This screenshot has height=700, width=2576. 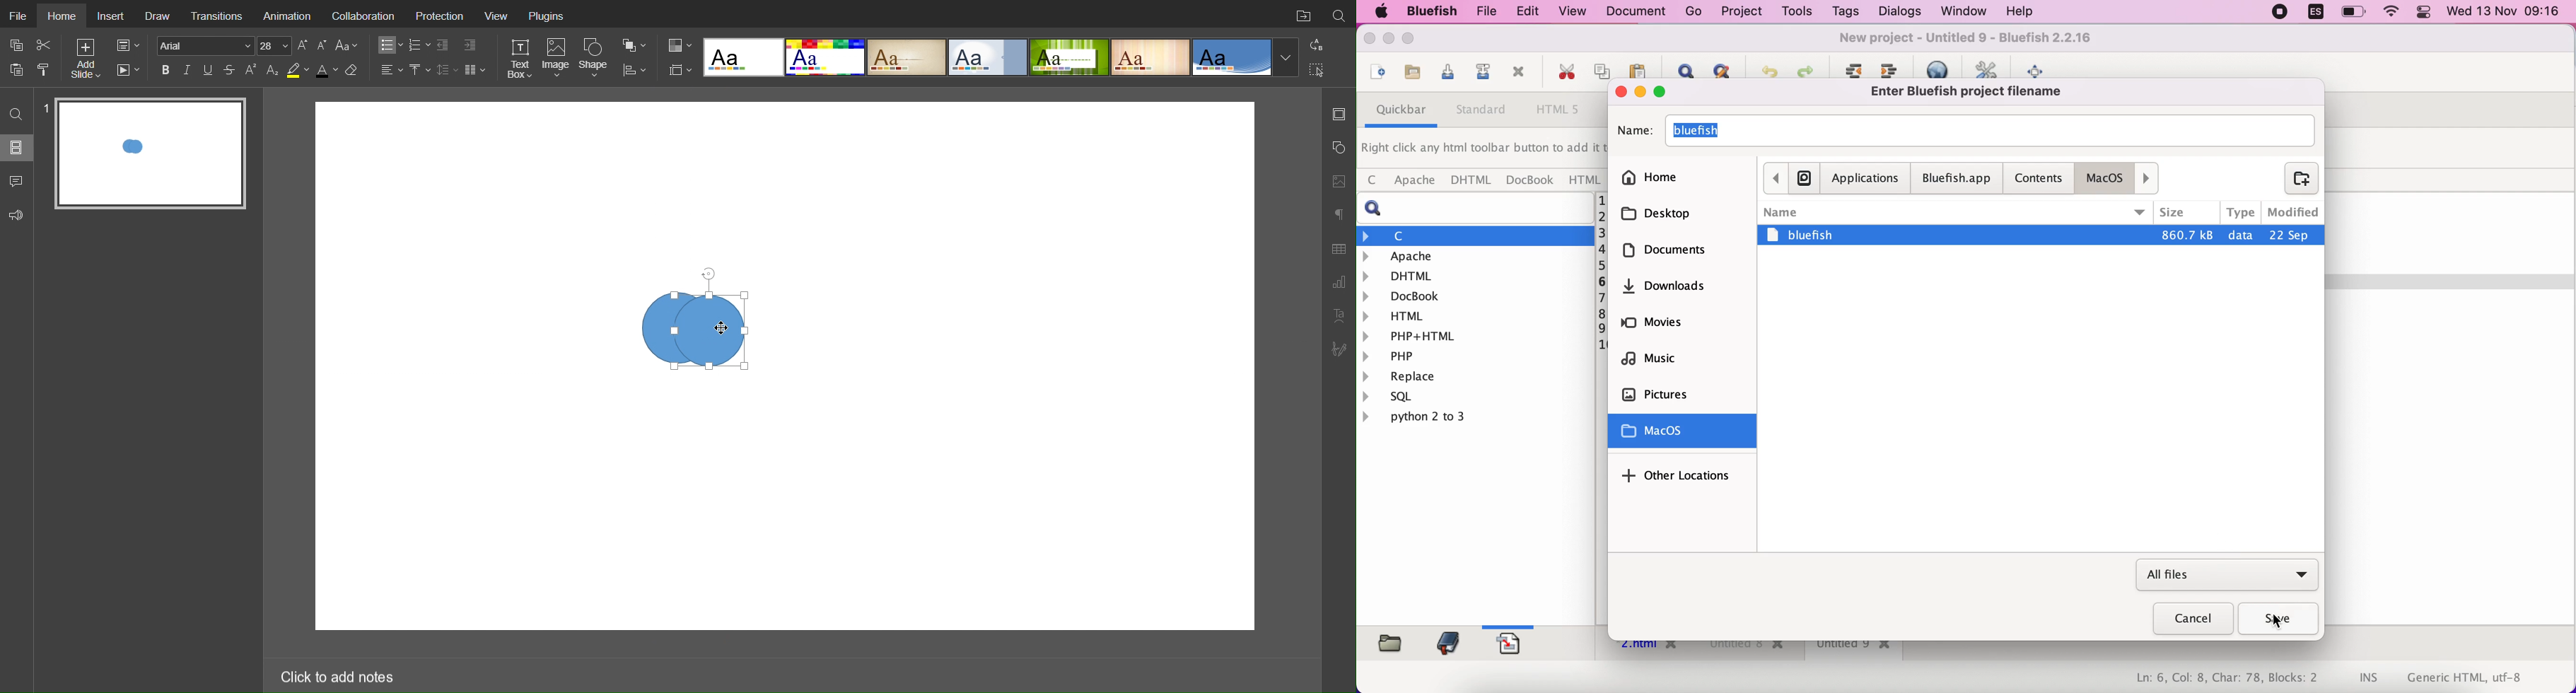 I want to click on home, so click(x=1683, y=175).